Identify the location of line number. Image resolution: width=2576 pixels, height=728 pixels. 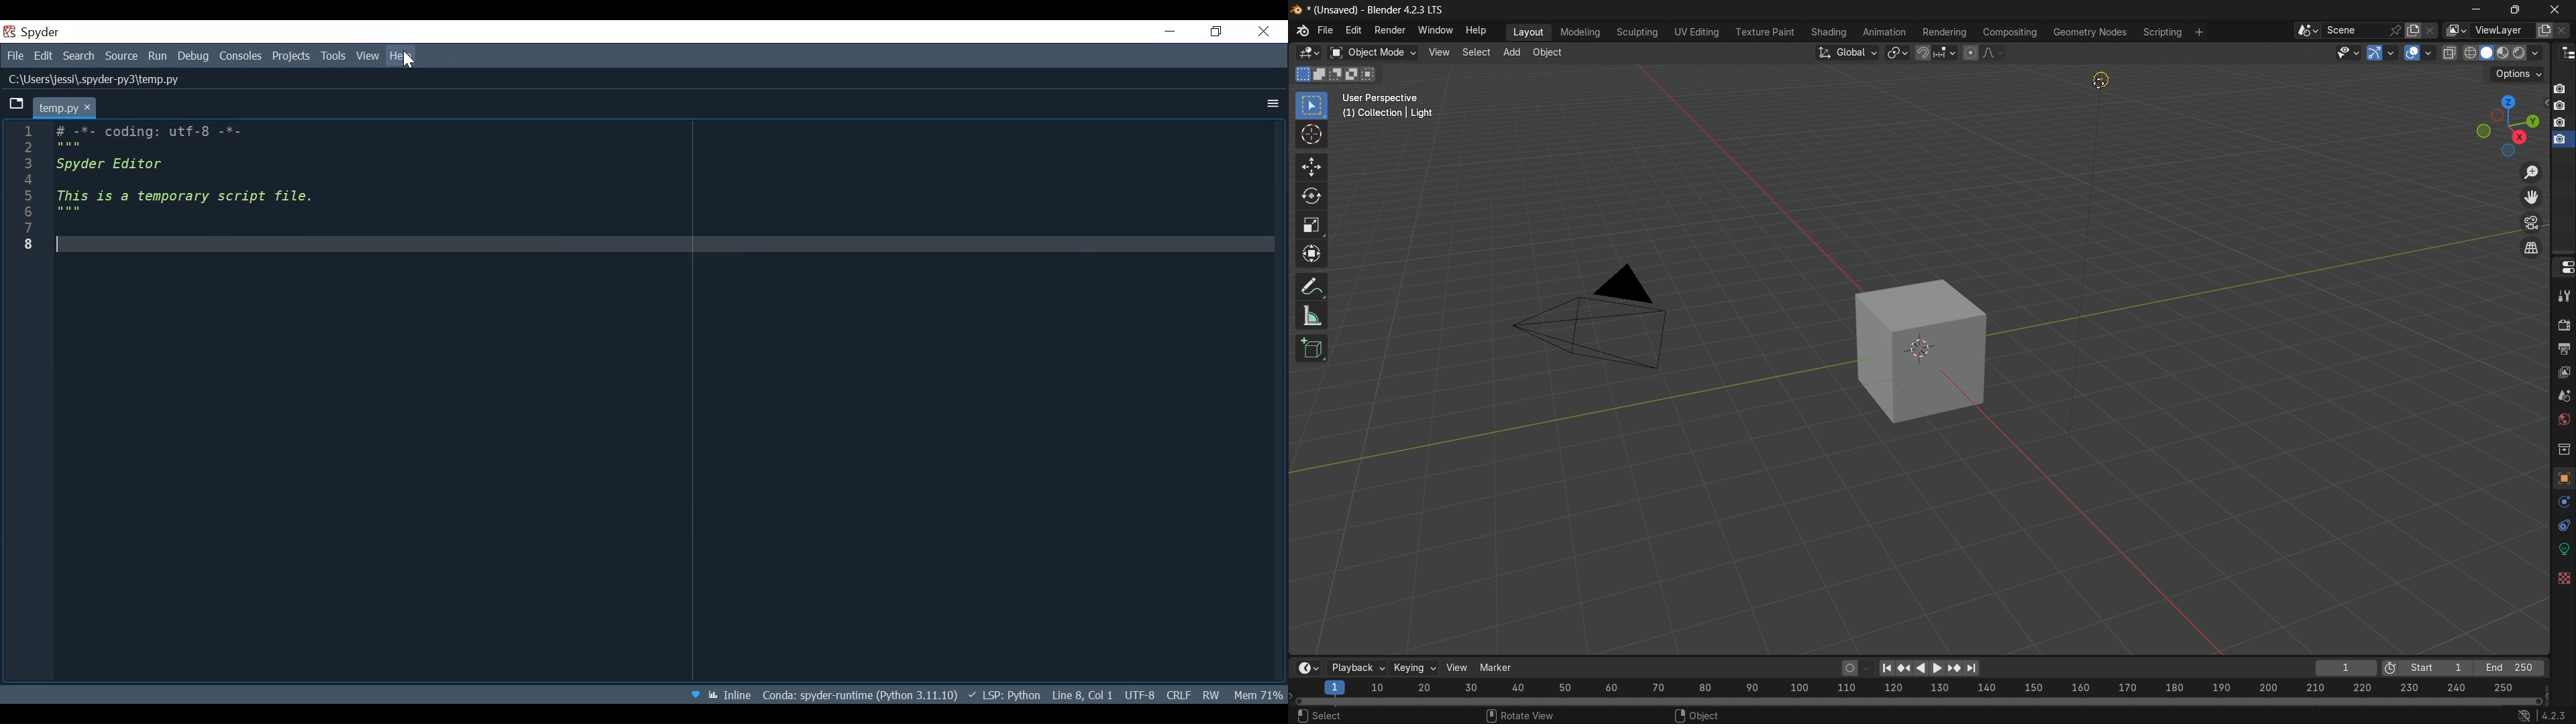
(27, 188).